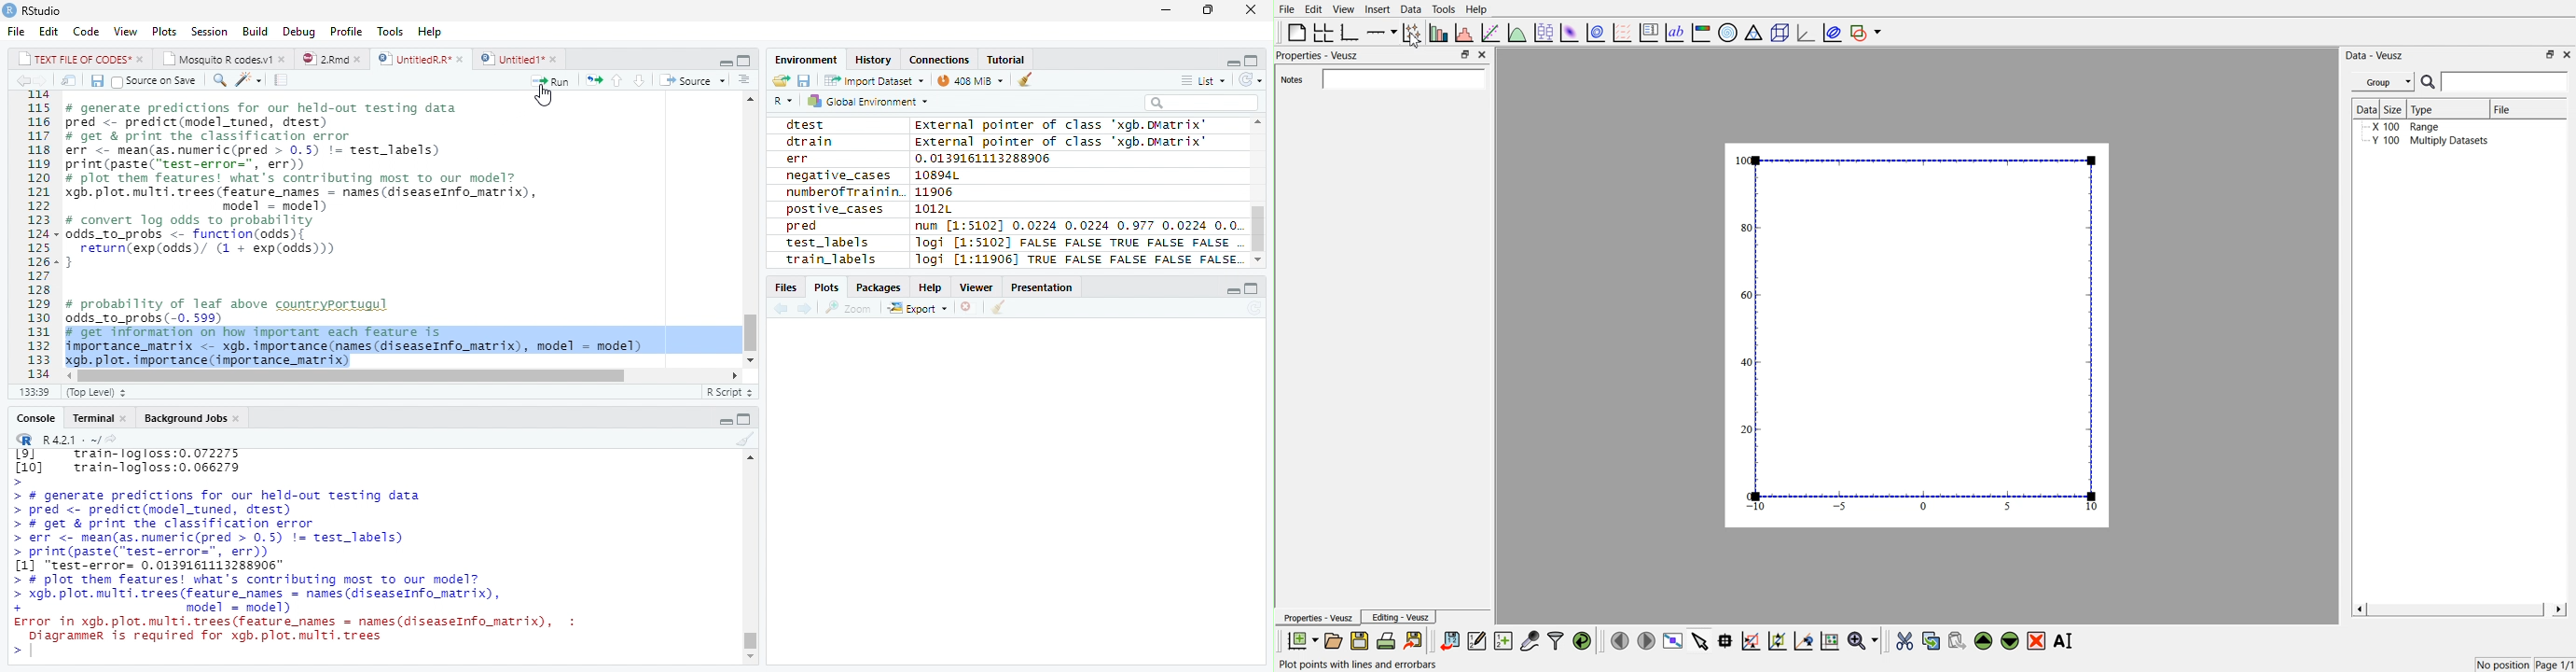 This screenshot has width=2576, height=672. I want to click on Minimize, so click(727, 421).